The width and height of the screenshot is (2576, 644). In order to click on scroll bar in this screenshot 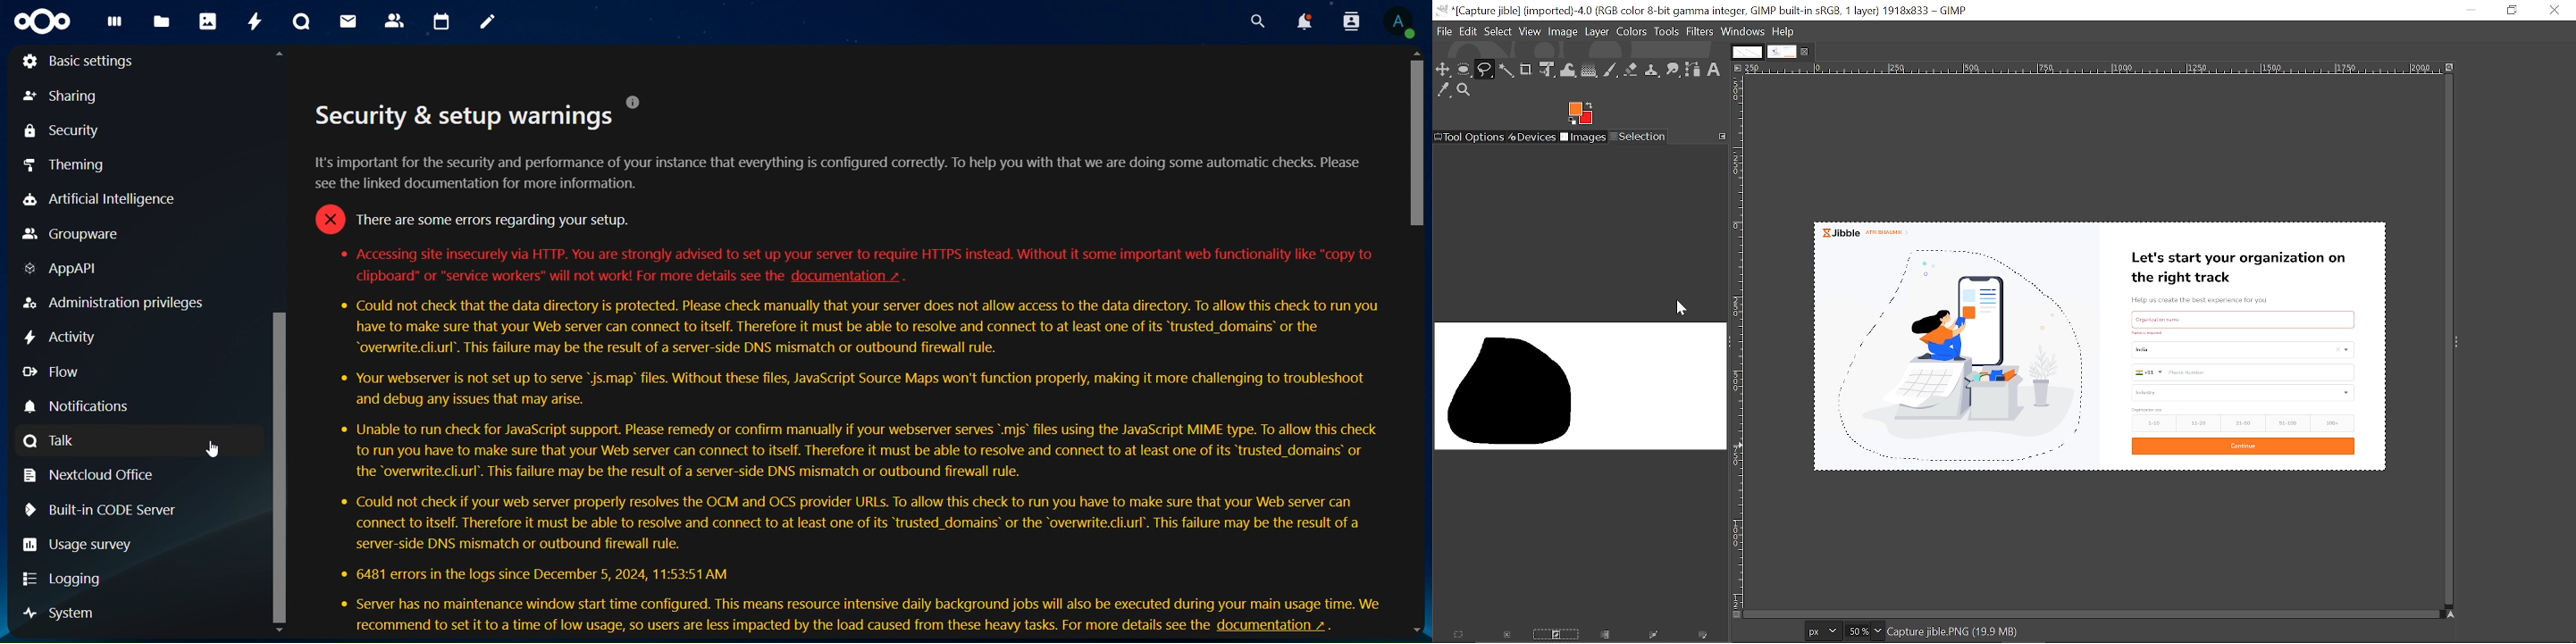, I will do `click(1417, 347)`.